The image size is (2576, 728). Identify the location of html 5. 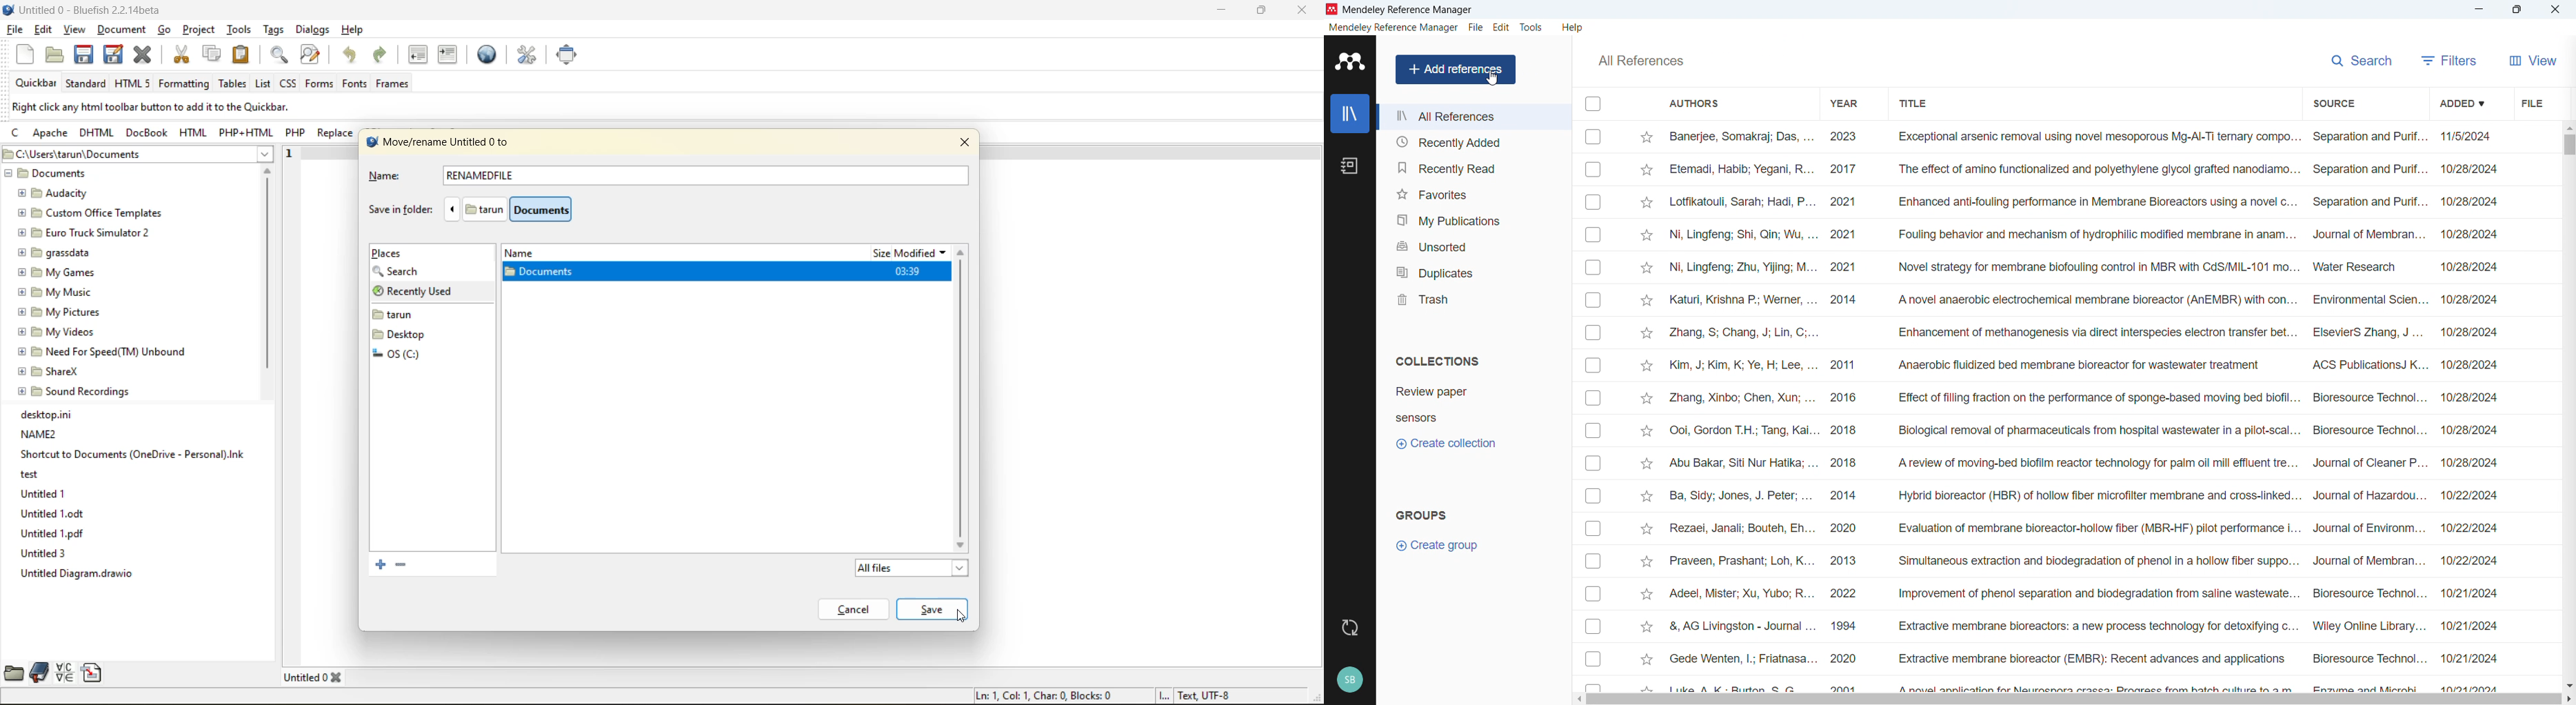
(136, 84).